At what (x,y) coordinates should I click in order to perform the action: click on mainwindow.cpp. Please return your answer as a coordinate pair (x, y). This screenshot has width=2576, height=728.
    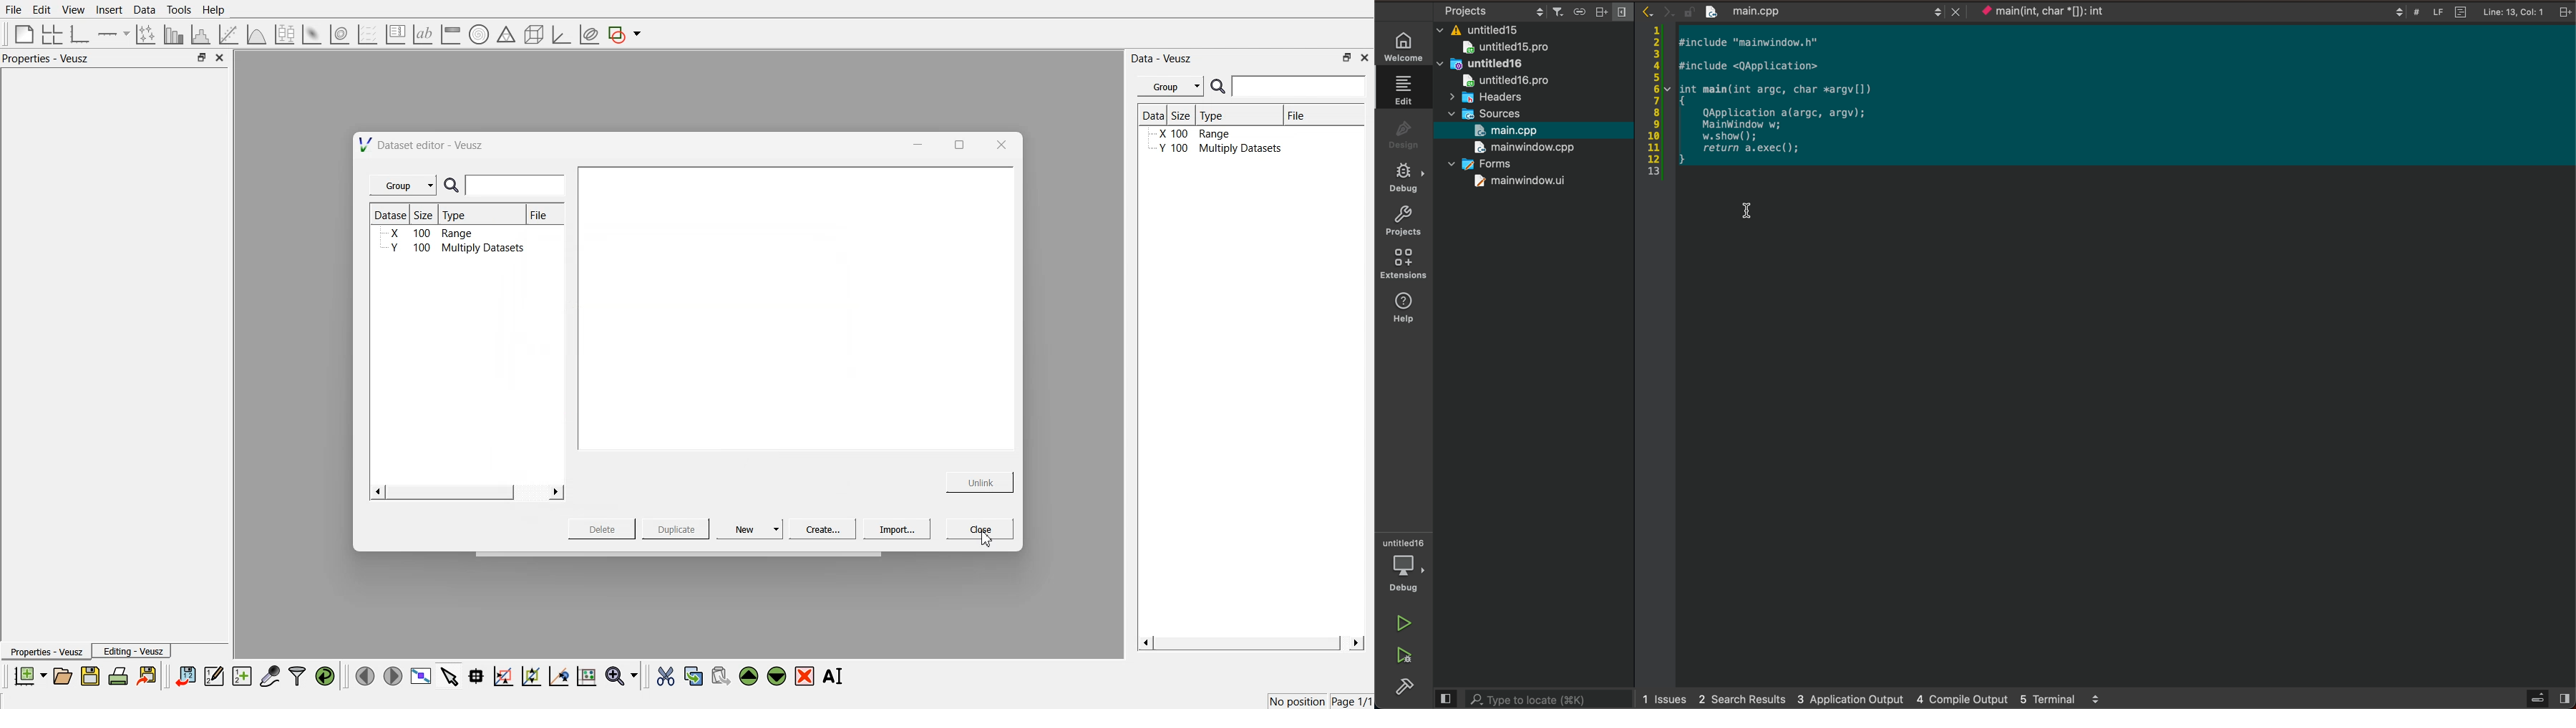
    Looking at the image, I should click on (1523, 148).